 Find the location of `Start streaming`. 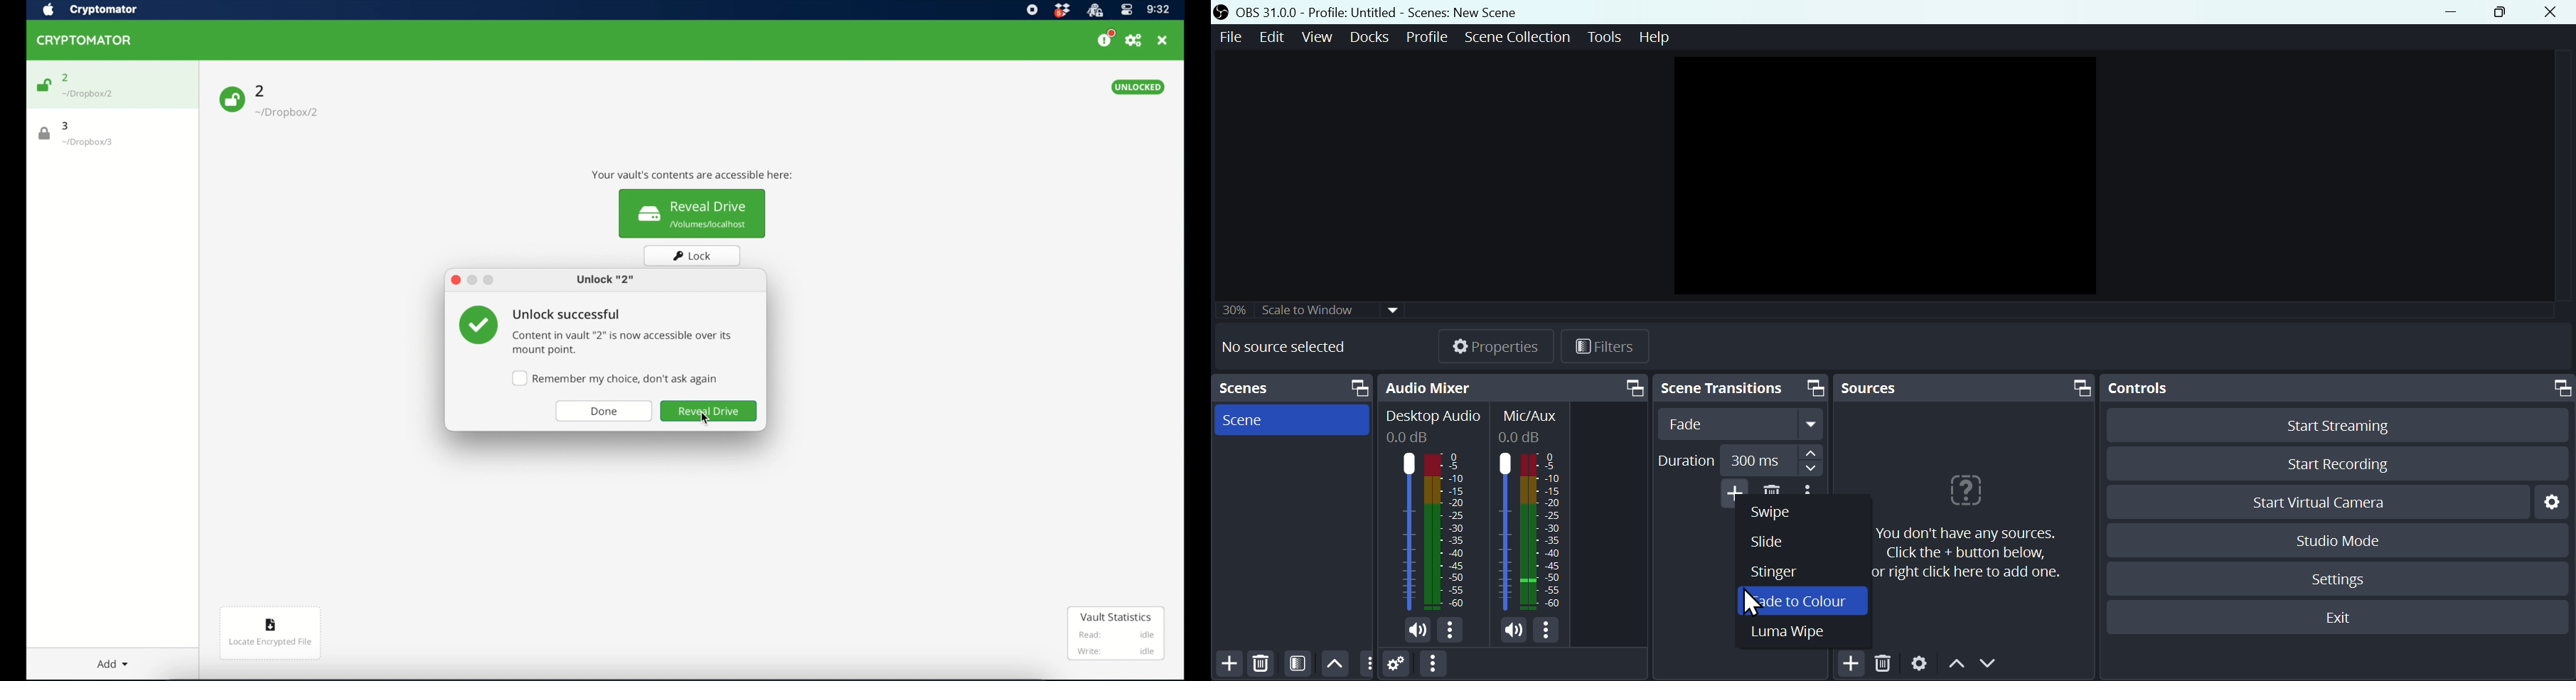

Start streaming is located at coordinates (2332, 424).